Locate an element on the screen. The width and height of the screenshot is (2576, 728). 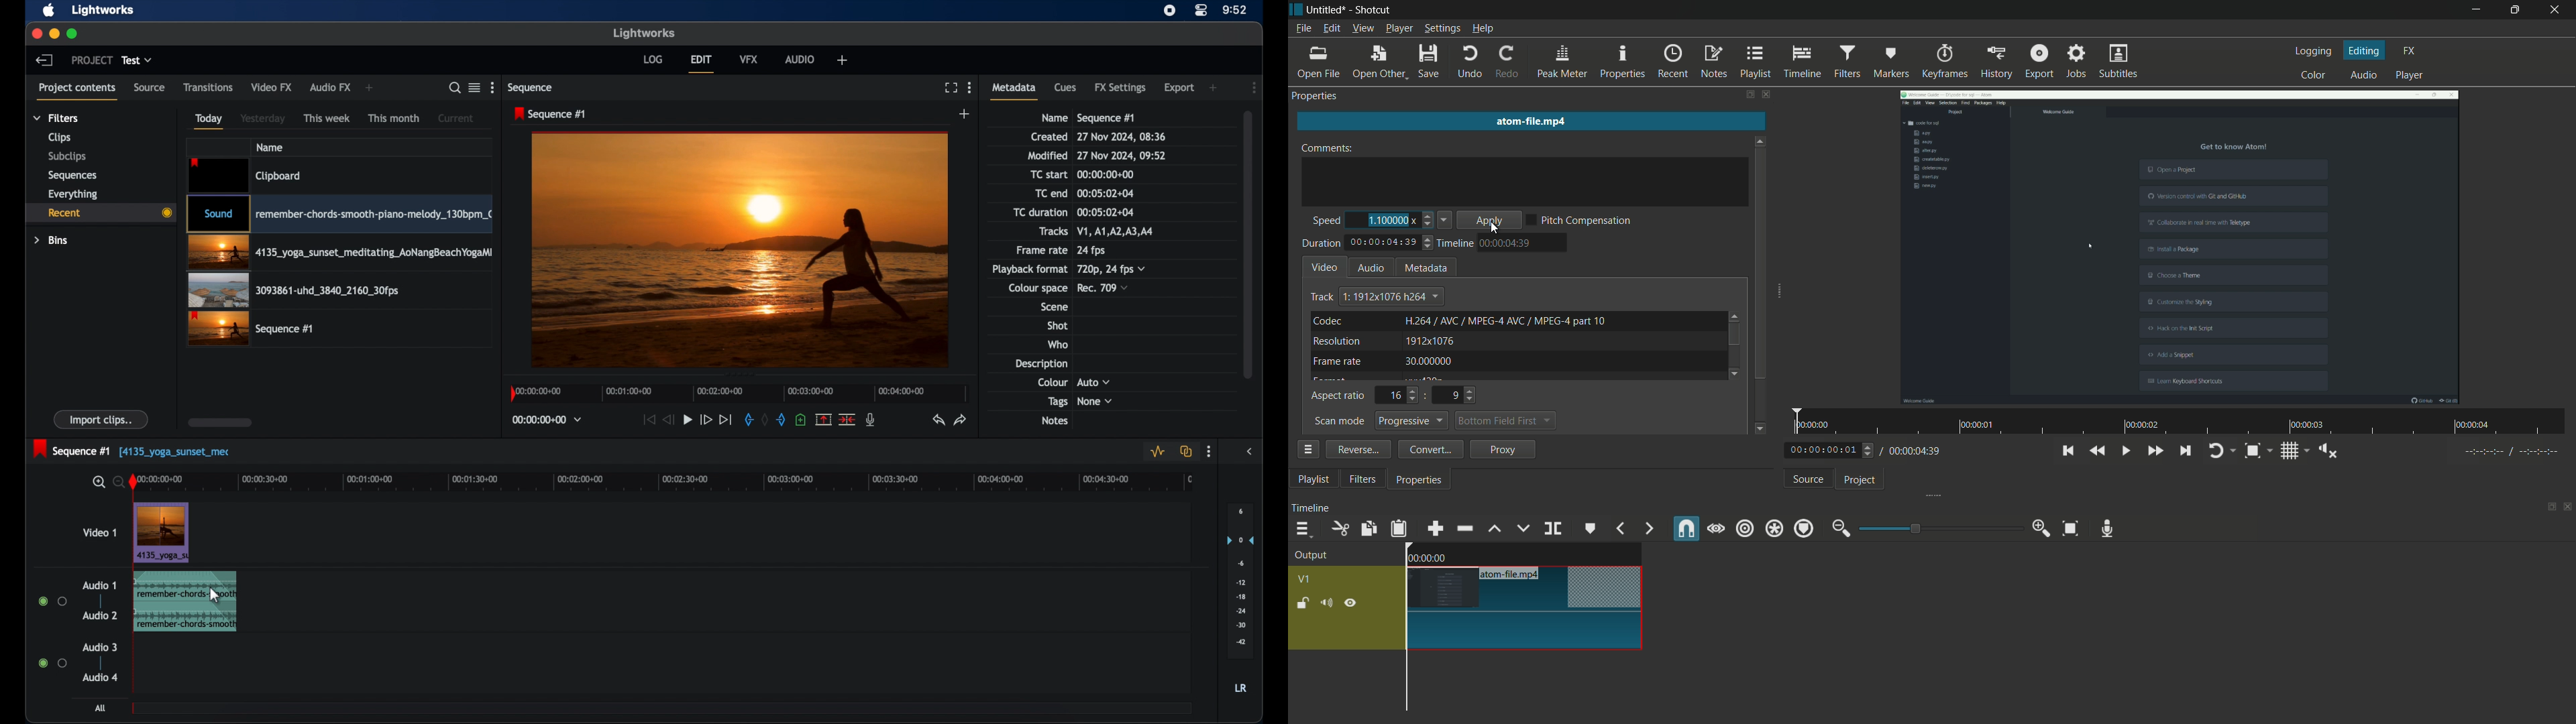
720p, 24fps is located at coordinates (1112, 269).